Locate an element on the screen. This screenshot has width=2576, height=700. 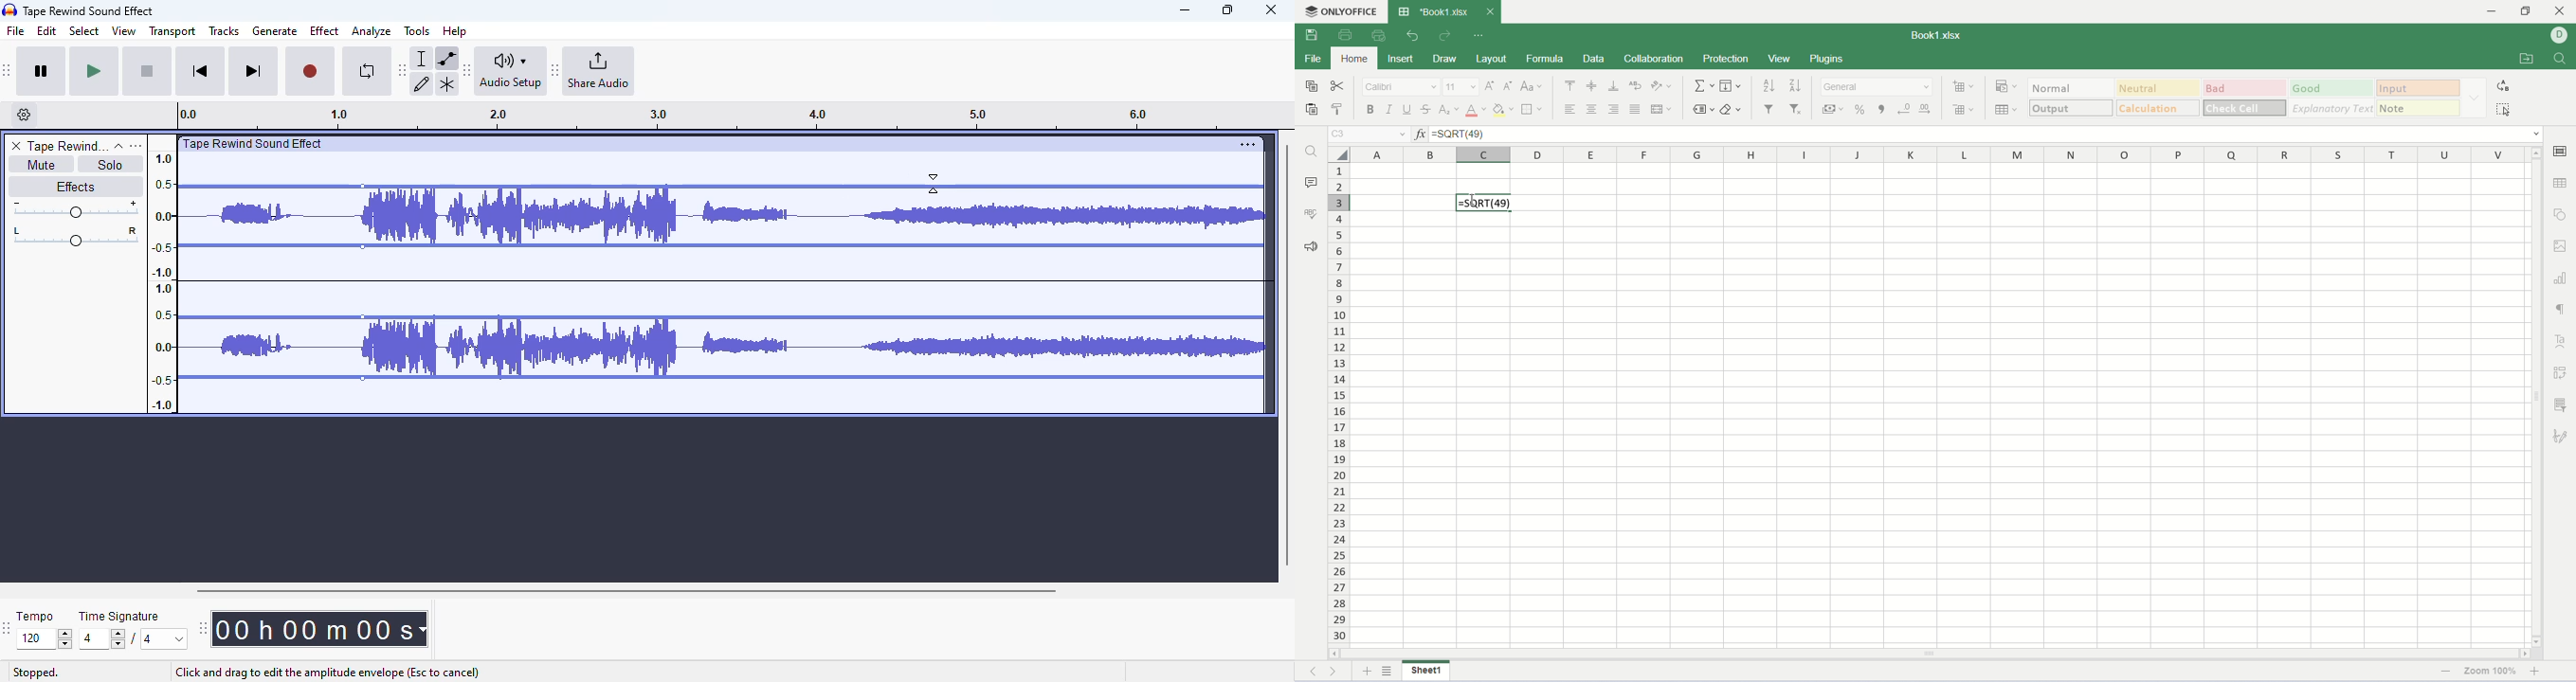
quich settings is located at coordinates (1480, 35).